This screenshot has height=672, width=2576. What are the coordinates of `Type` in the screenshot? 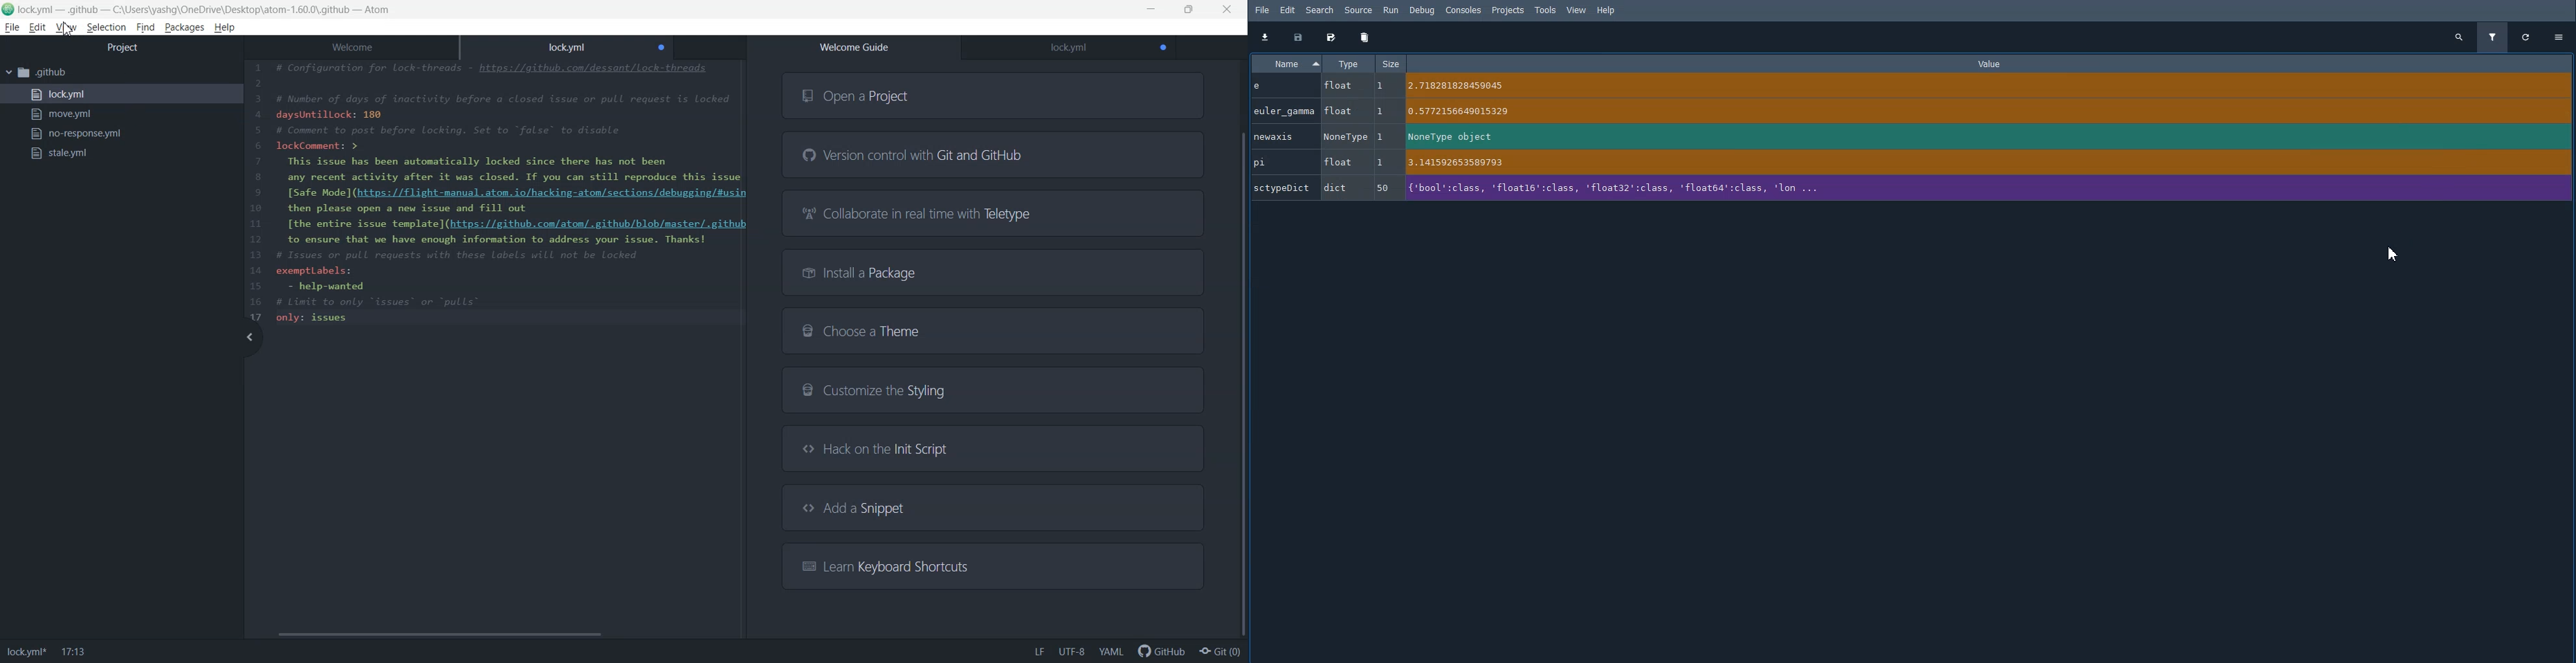 It's located at (1348, 63).